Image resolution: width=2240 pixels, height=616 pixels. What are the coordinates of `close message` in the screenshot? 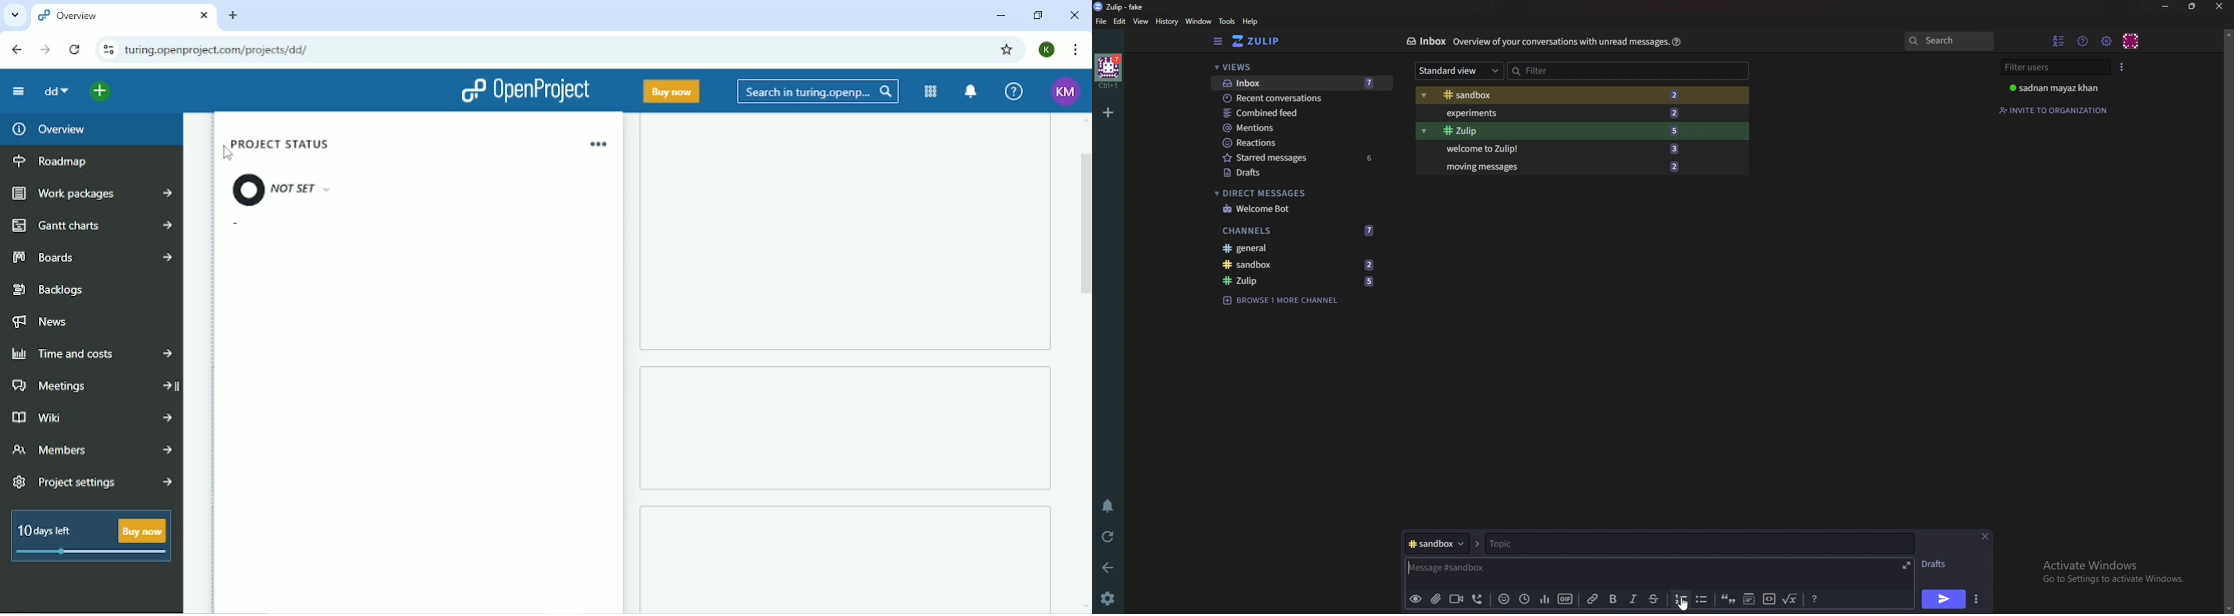 It's located at (1986, 536).